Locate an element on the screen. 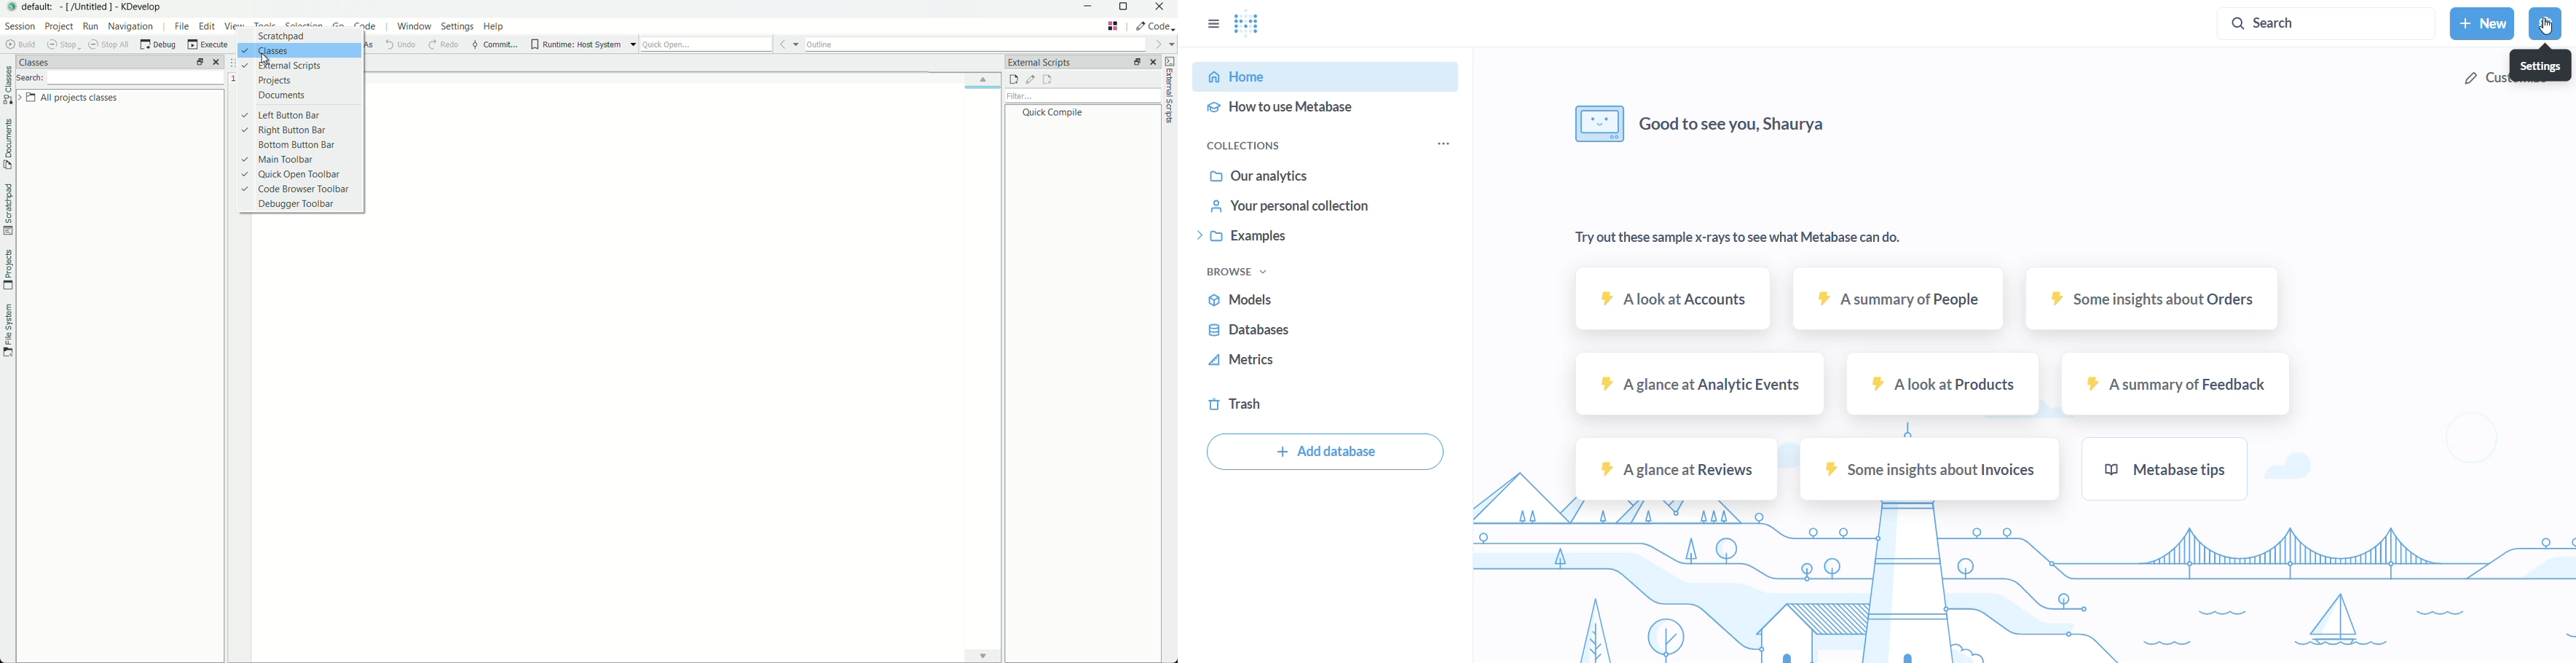  document is located at coordinates (7, 145).